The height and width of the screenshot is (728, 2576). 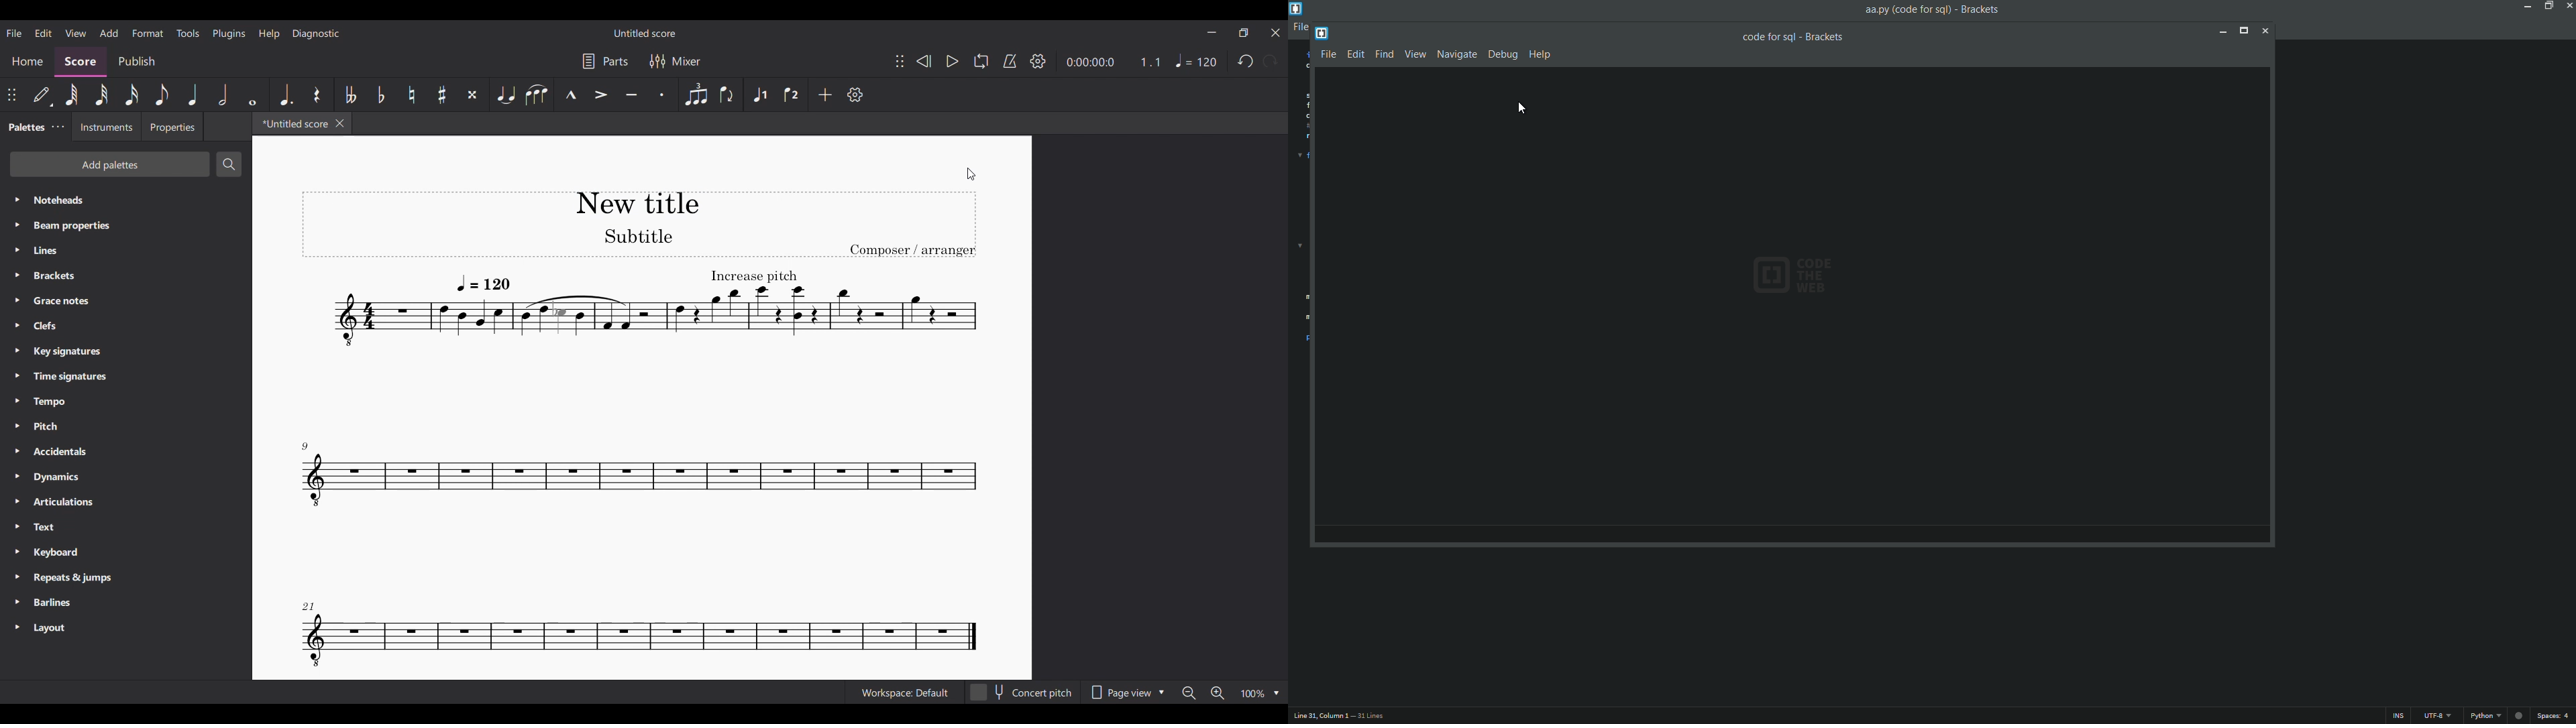 I want to click on Help menu, so click(x=269, y=34).